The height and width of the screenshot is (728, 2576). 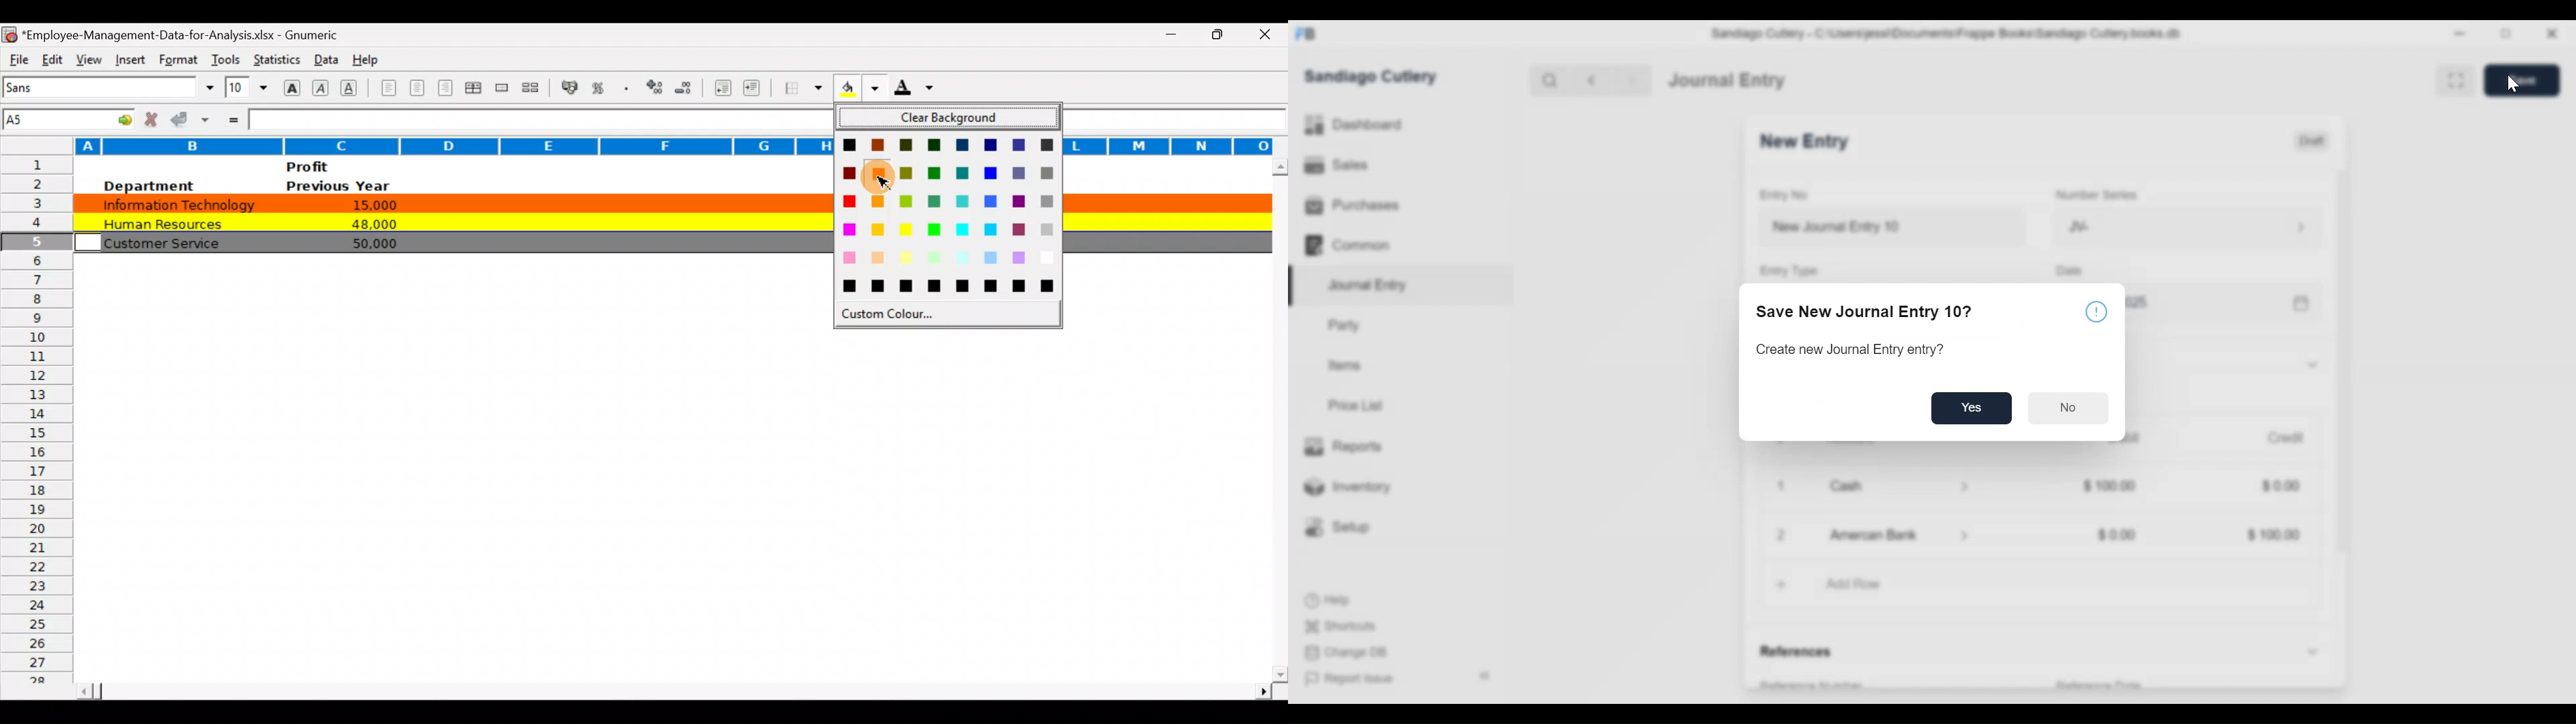 I want to click on Selected row 3 of data highlighted with color, so click(x=451, y=201).